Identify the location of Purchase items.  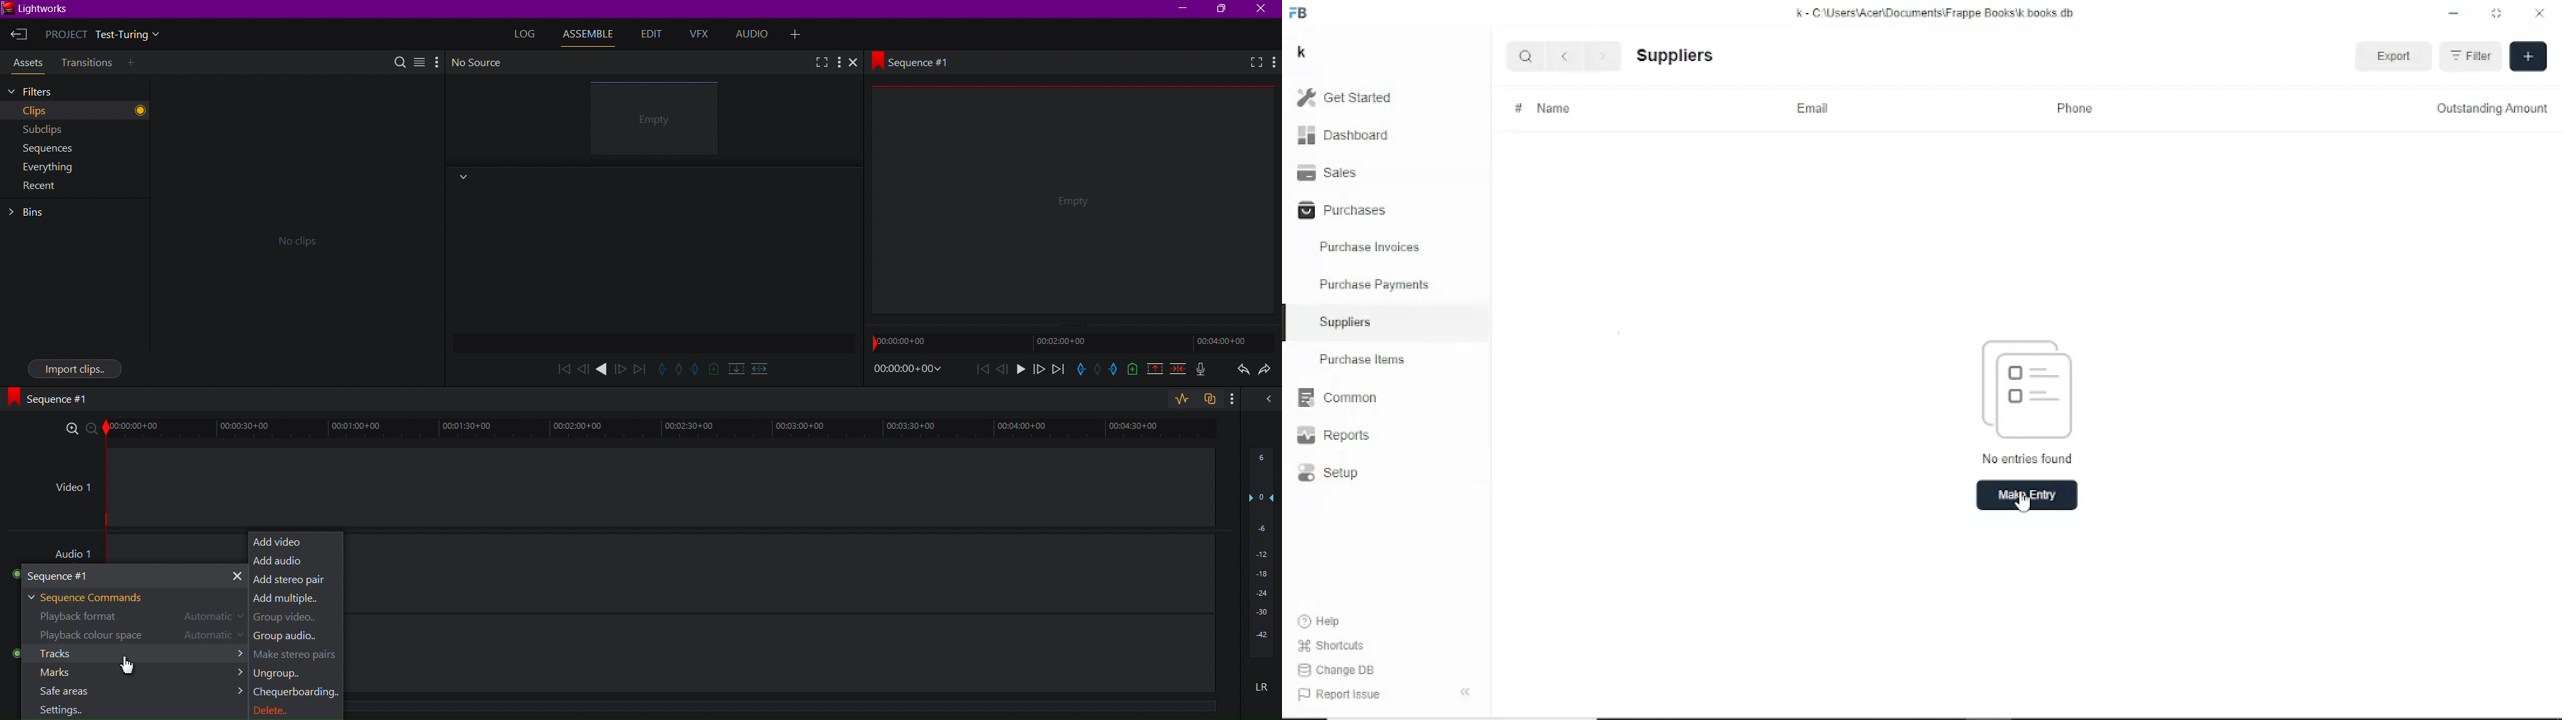
(1361, 359).